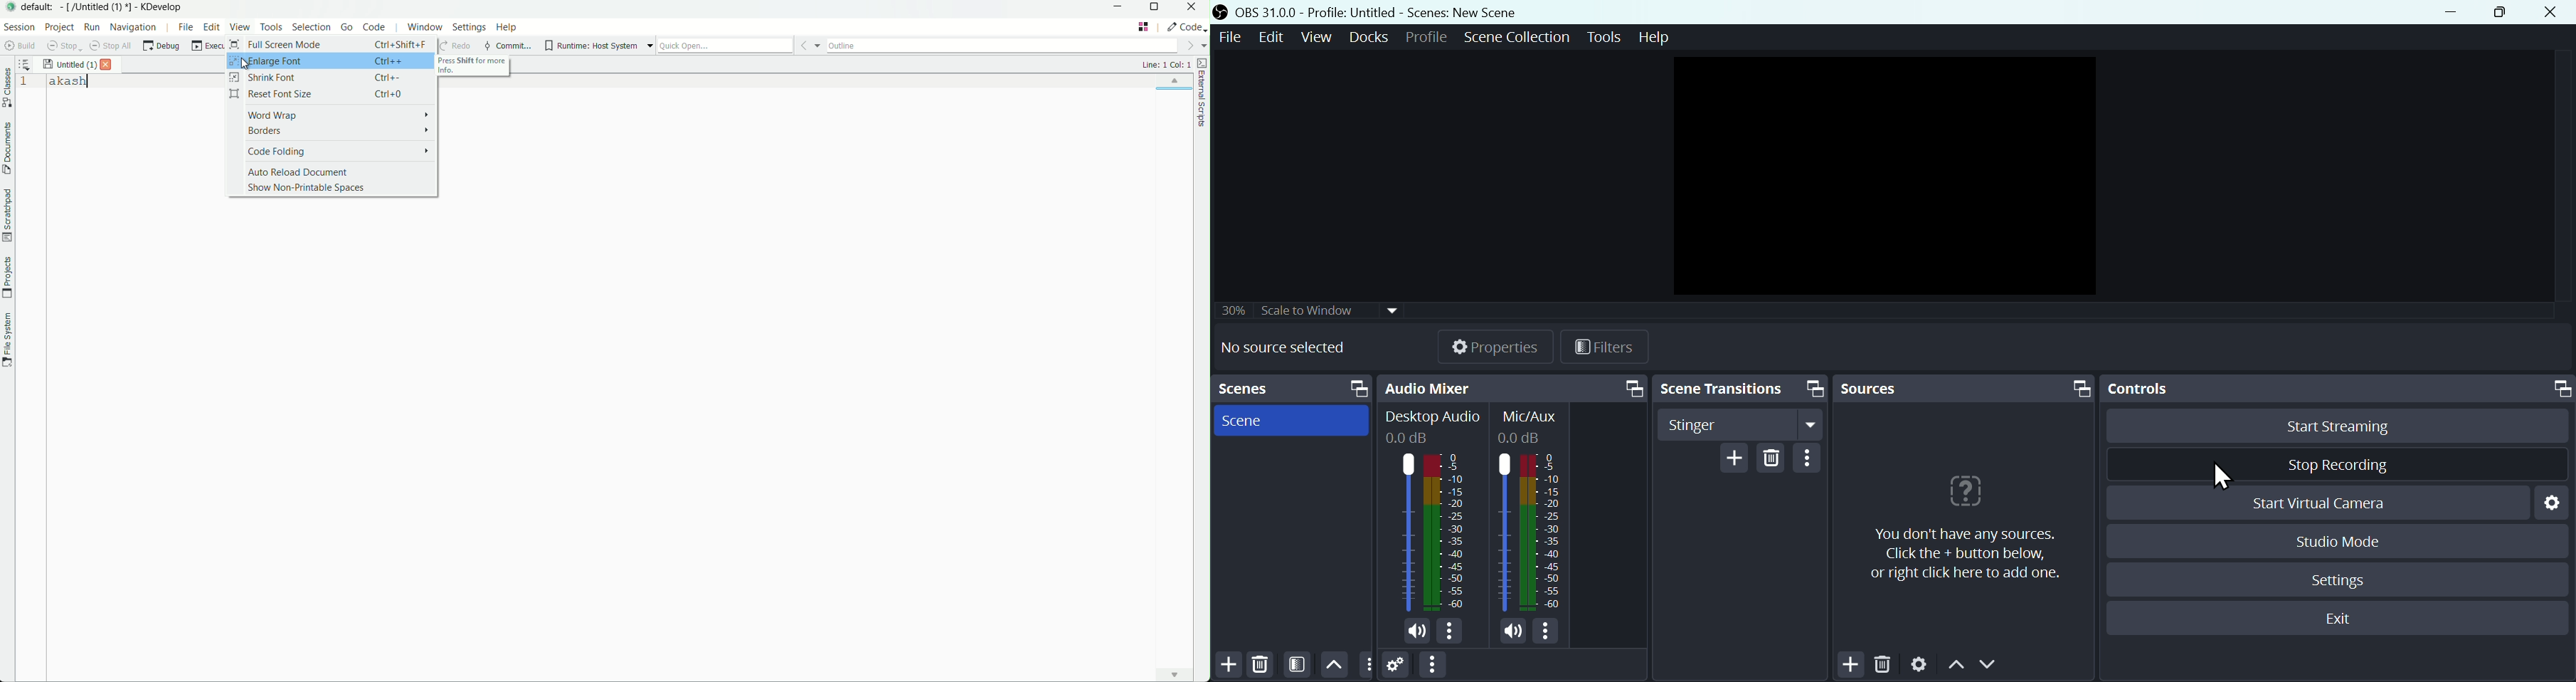  Describe the element at coordinates (1223, 12) in the screenshot. I see `icon` at that location.